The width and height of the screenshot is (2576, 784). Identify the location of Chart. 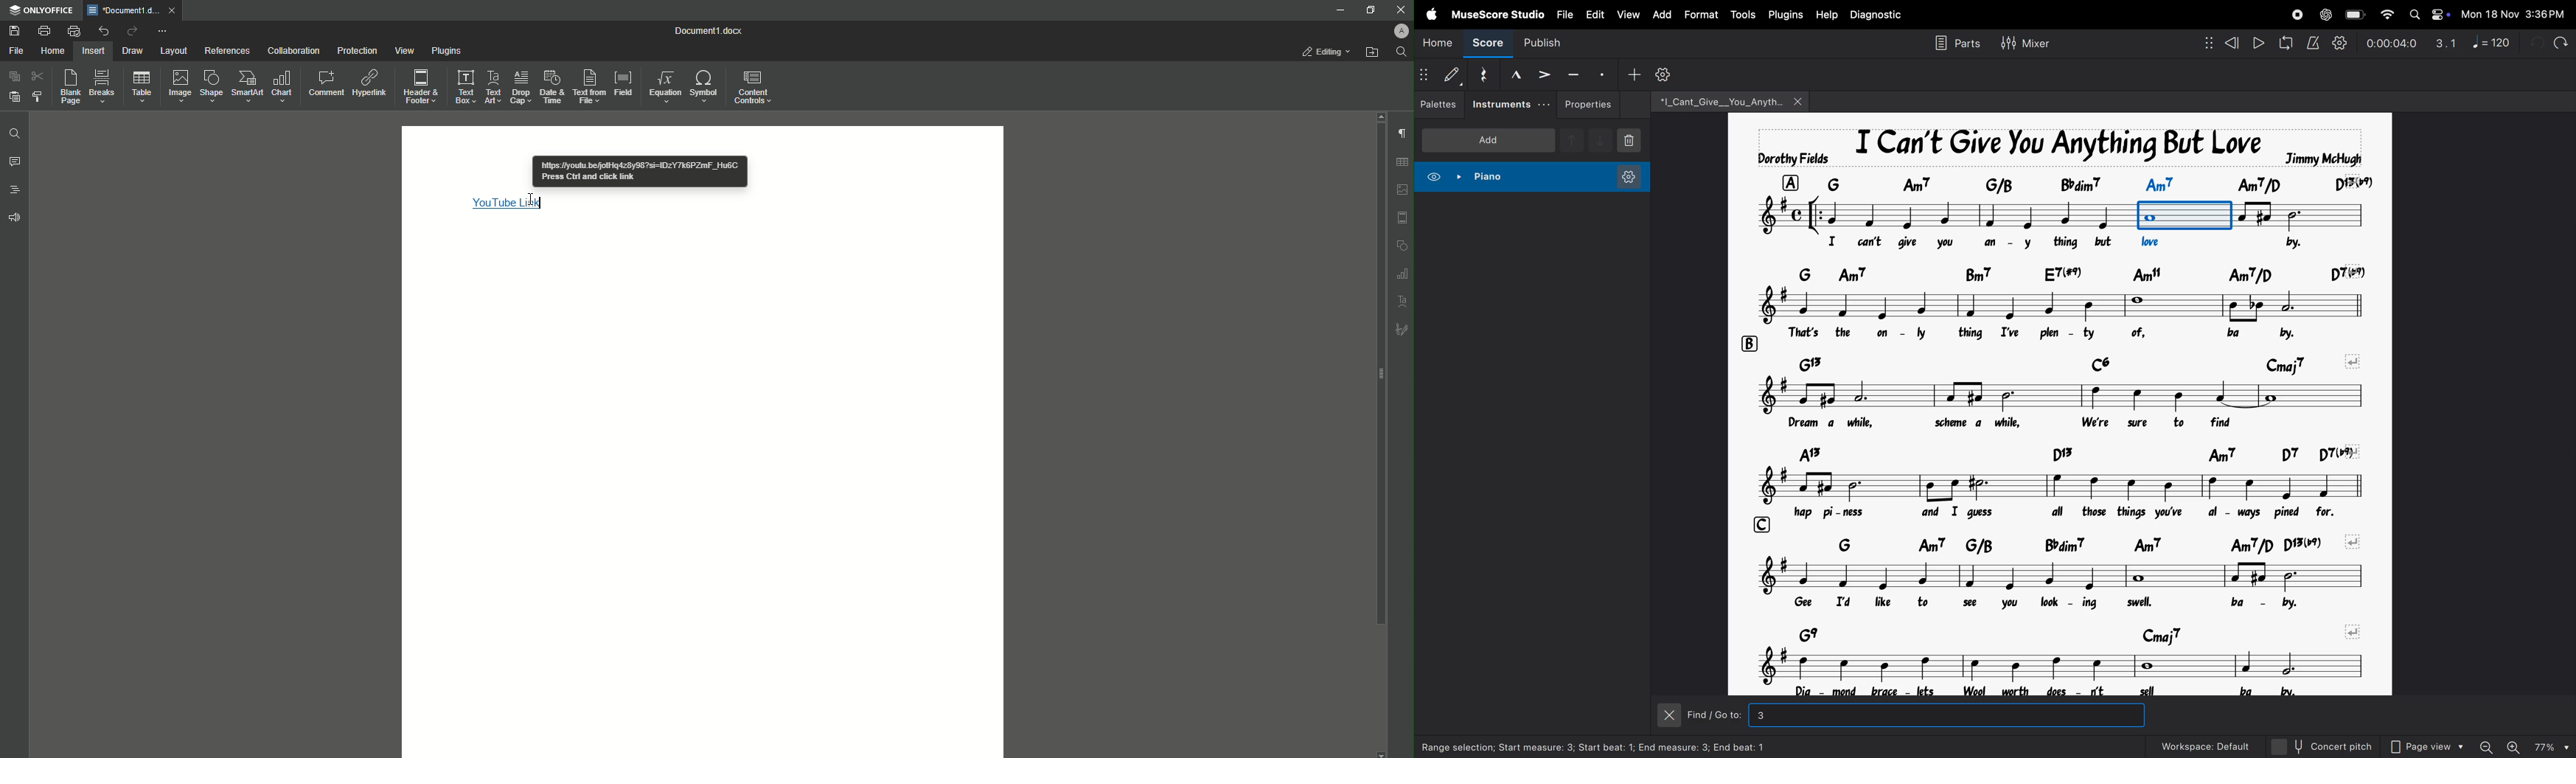
(281, 87).